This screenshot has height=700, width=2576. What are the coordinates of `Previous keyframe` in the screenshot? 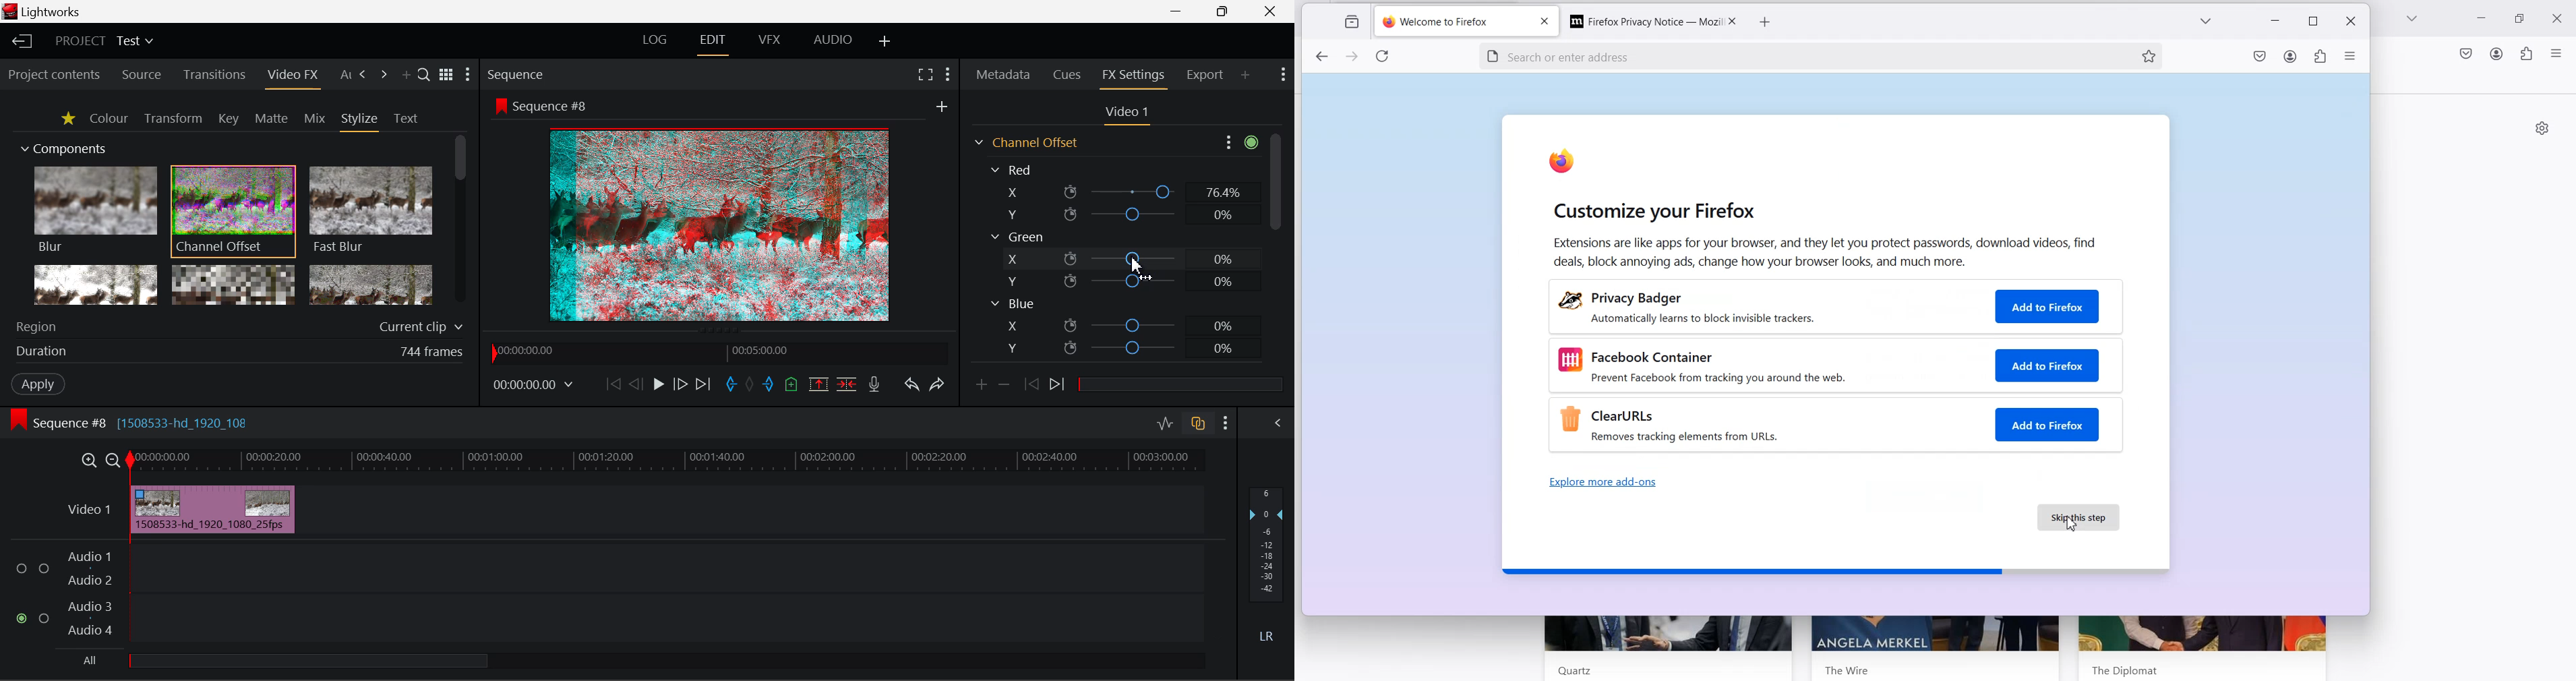 It's located at (1032, 385).